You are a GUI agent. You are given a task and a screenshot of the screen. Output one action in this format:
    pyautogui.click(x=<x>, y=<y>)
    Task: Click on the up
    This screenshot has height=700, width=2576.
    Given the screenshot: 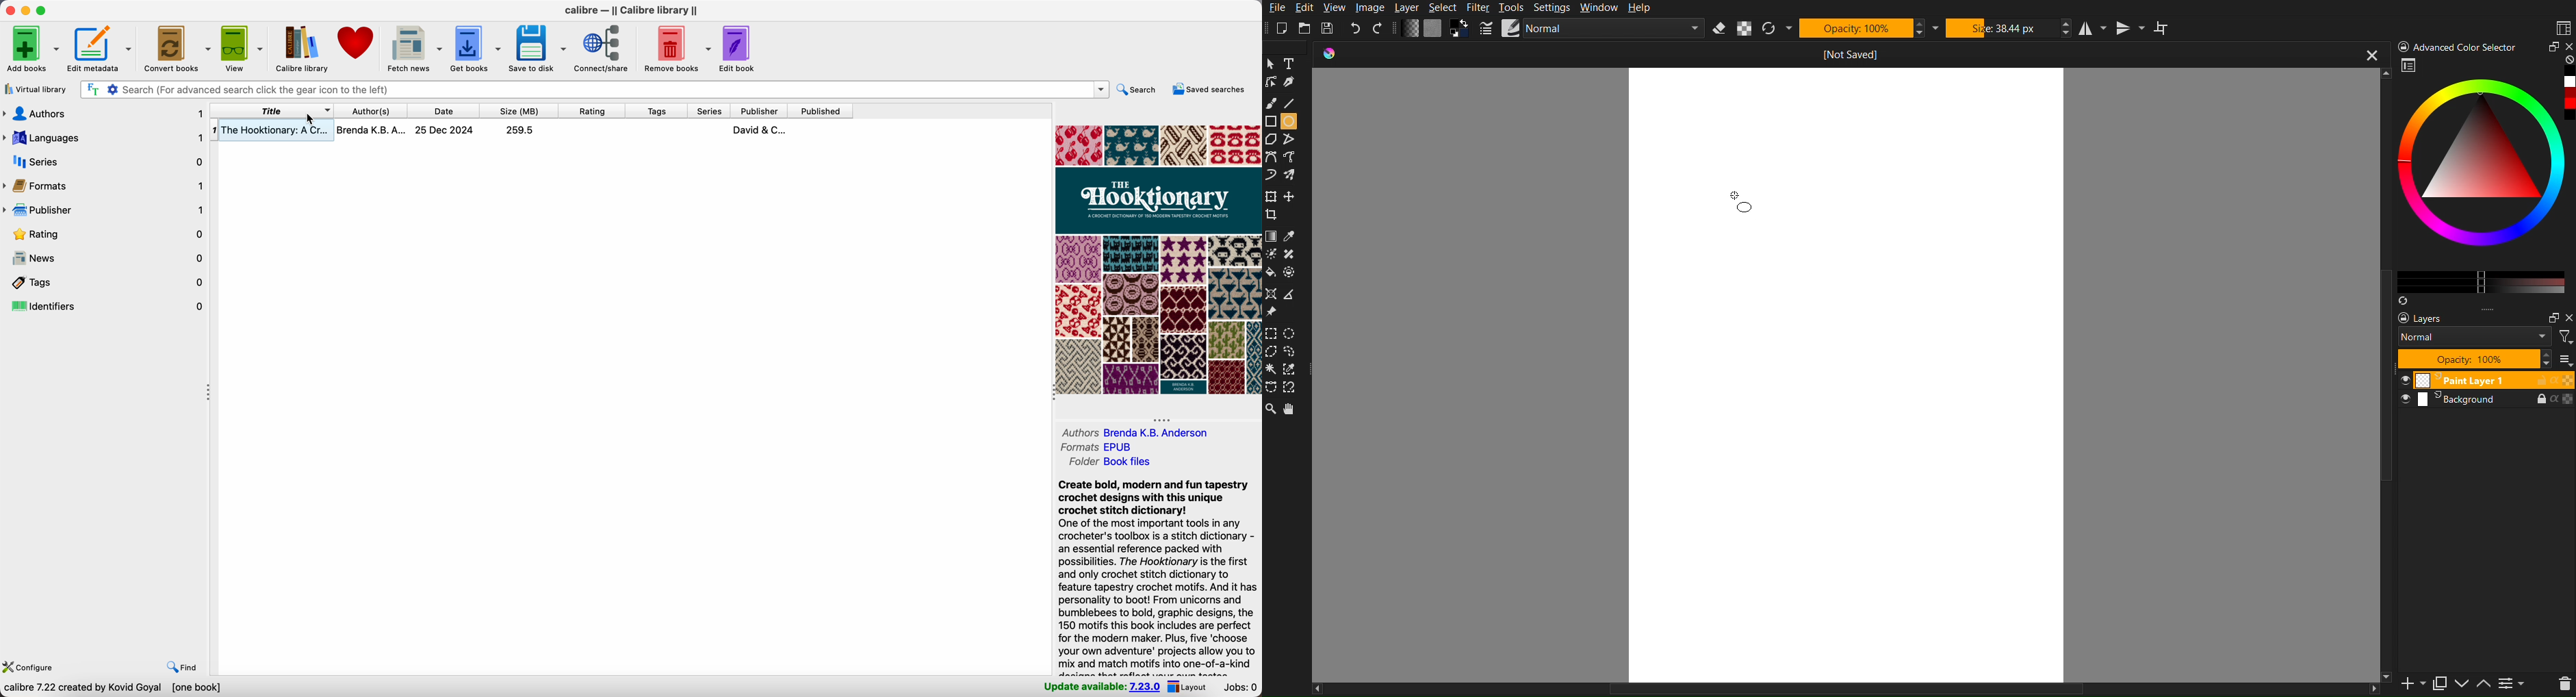 What is the action you would take?
    pyautogui.click(x=2484, y=685)
    